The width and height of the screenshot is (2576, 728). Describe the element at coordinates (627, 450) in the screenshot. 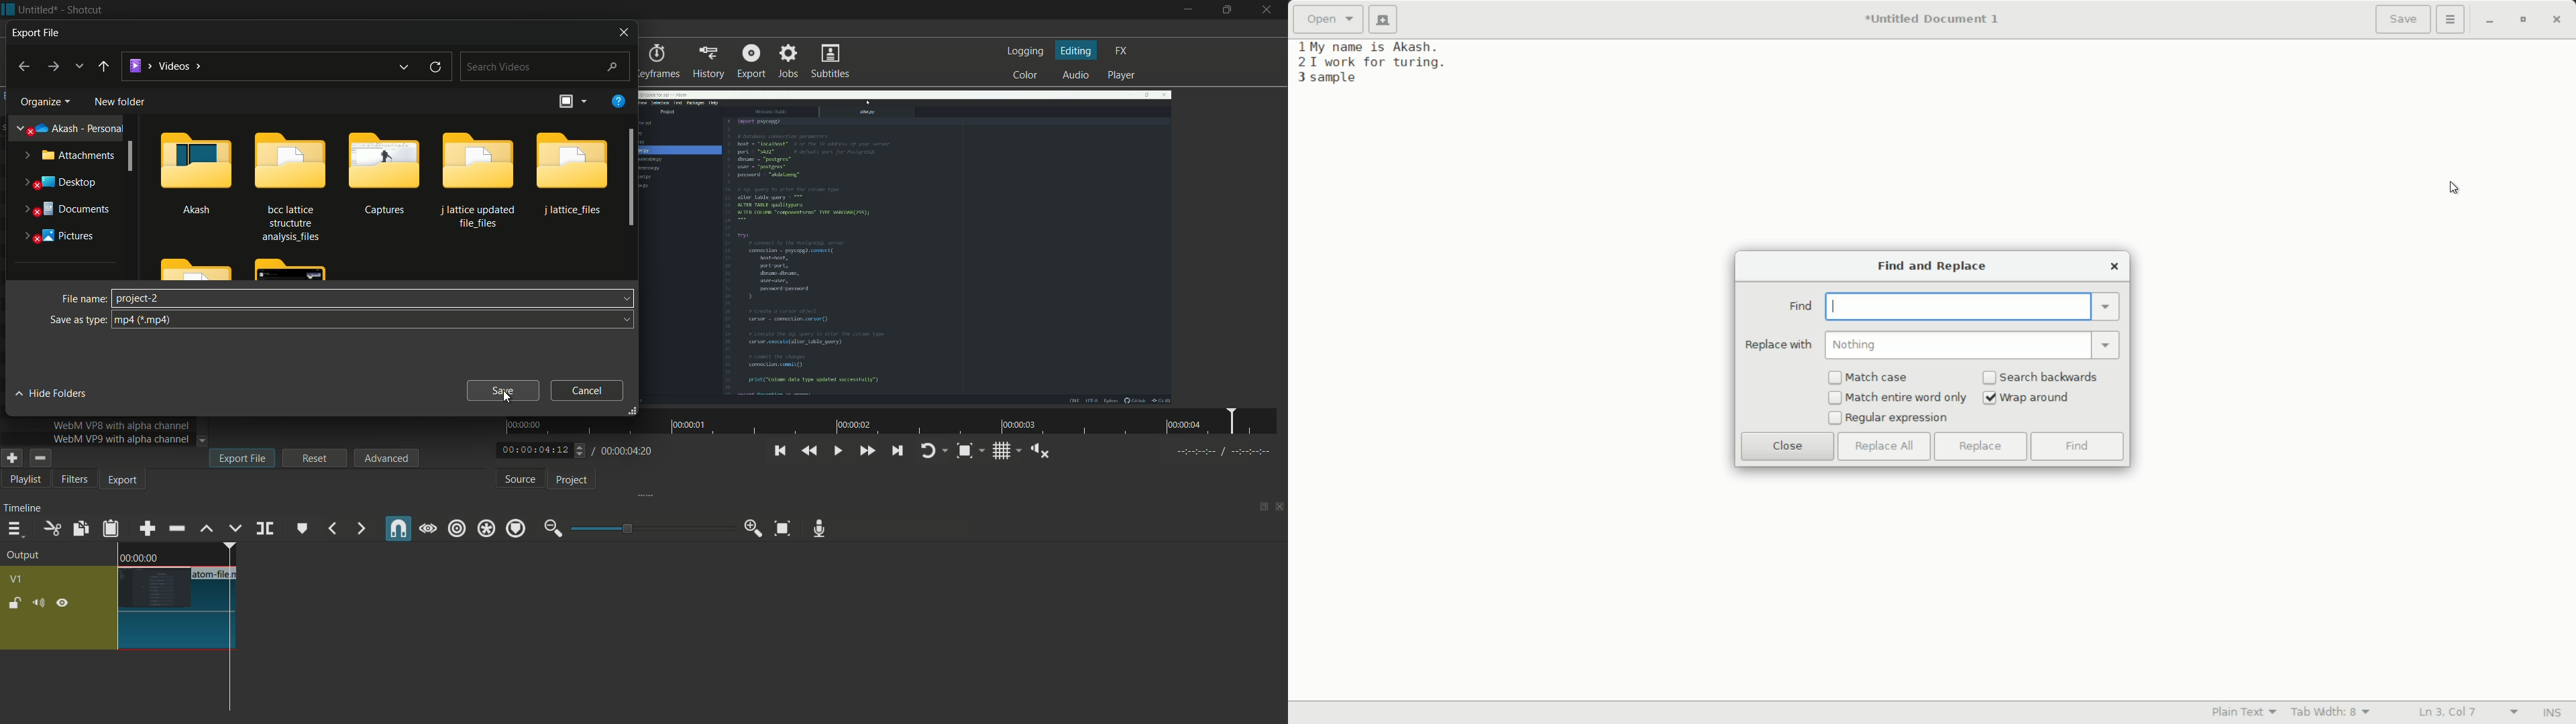

I see `total time` at that location.